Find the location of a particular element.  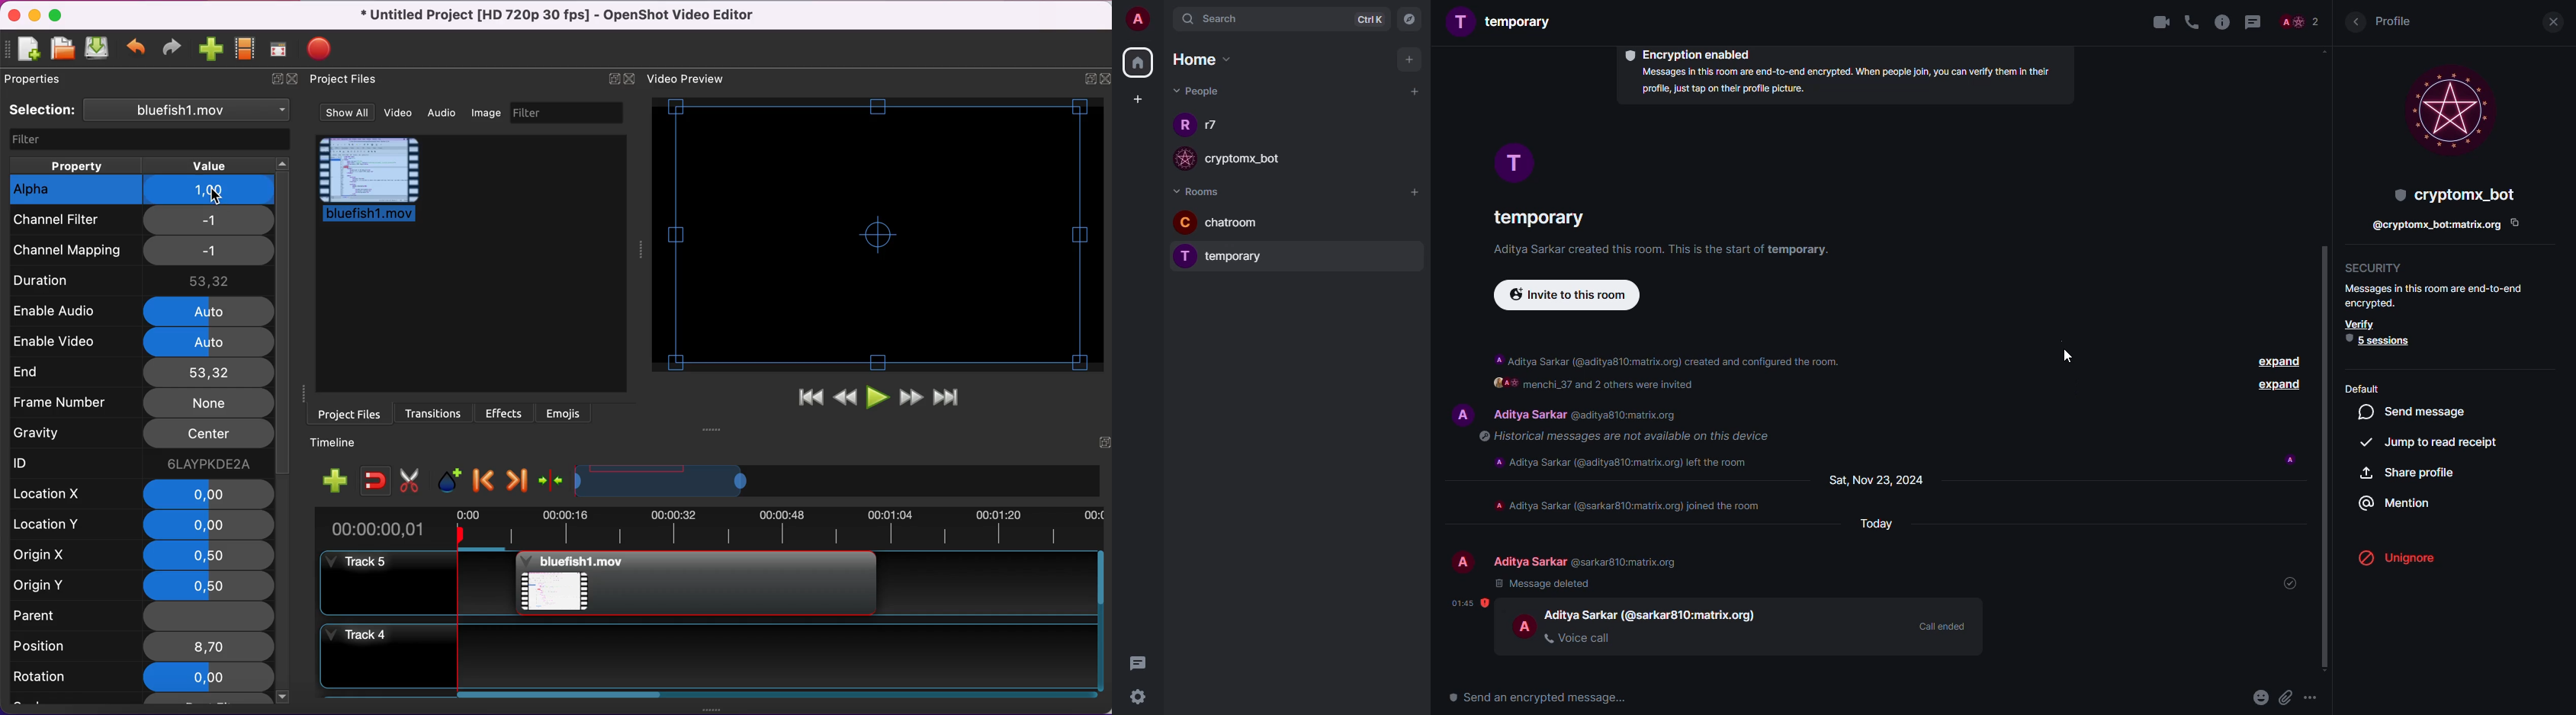

position is located at coordinates (53, 648).